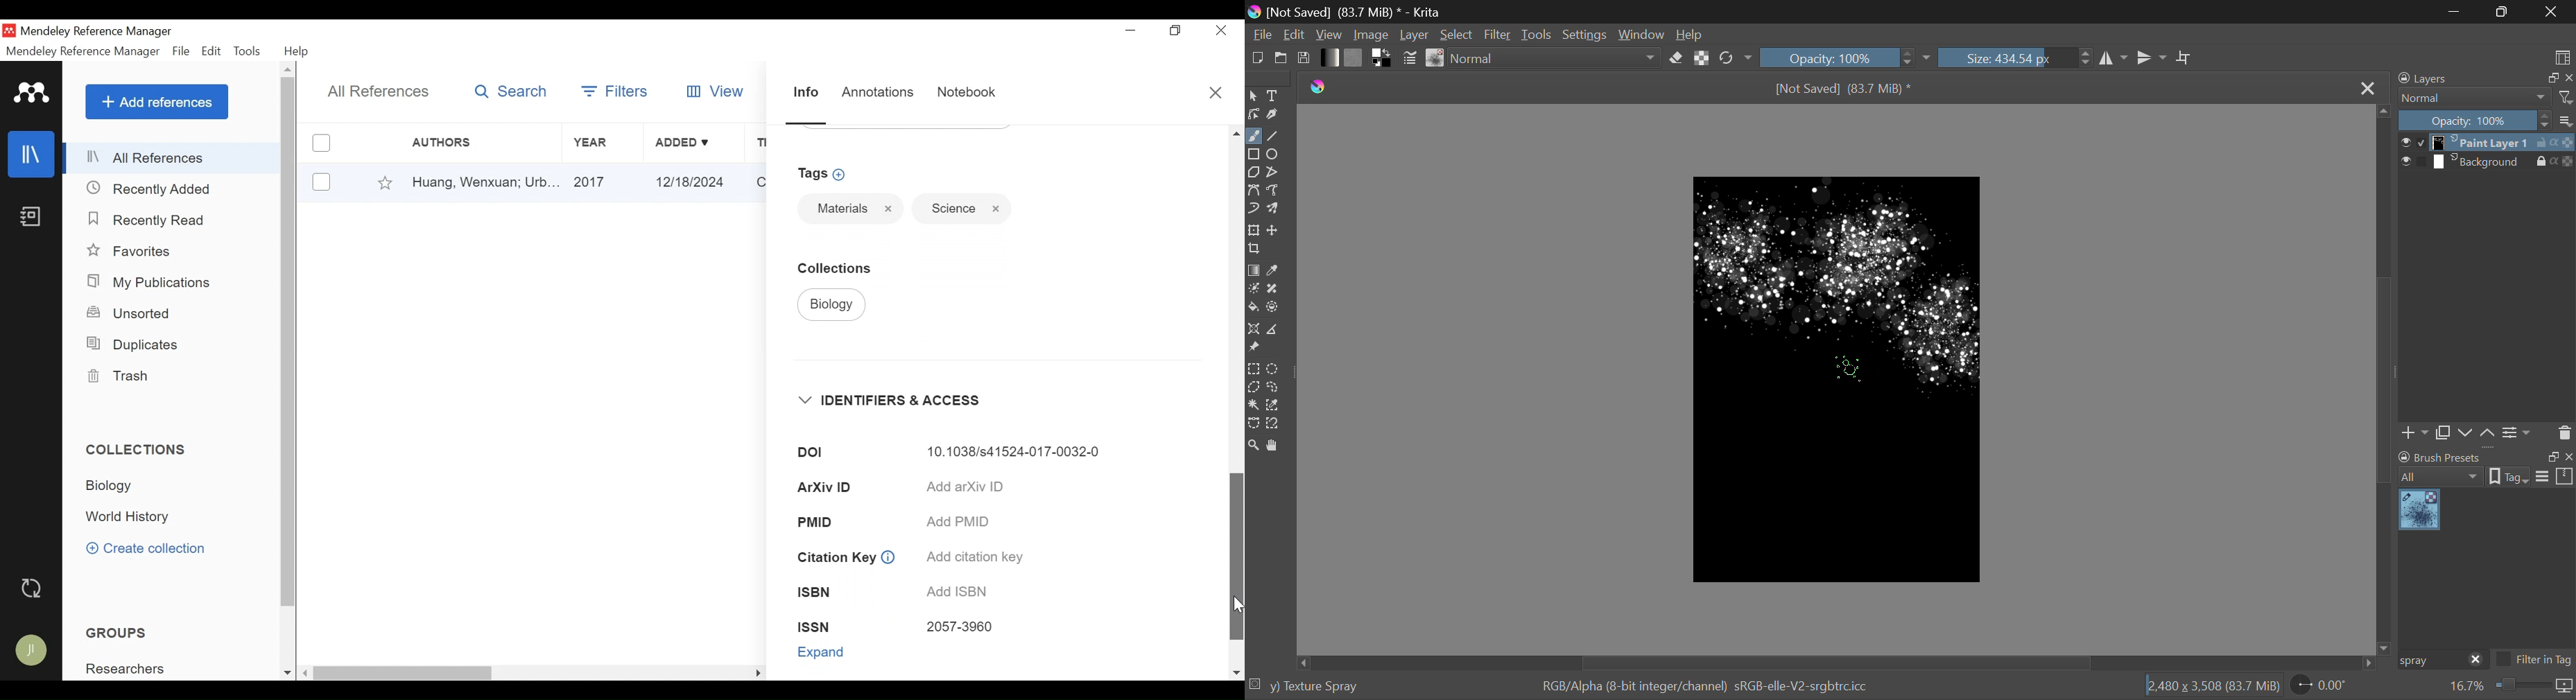 The image size is (2576, 700). Describe the element at coordinates (1319, 87) in the screenshot. I see `logo` at that location.